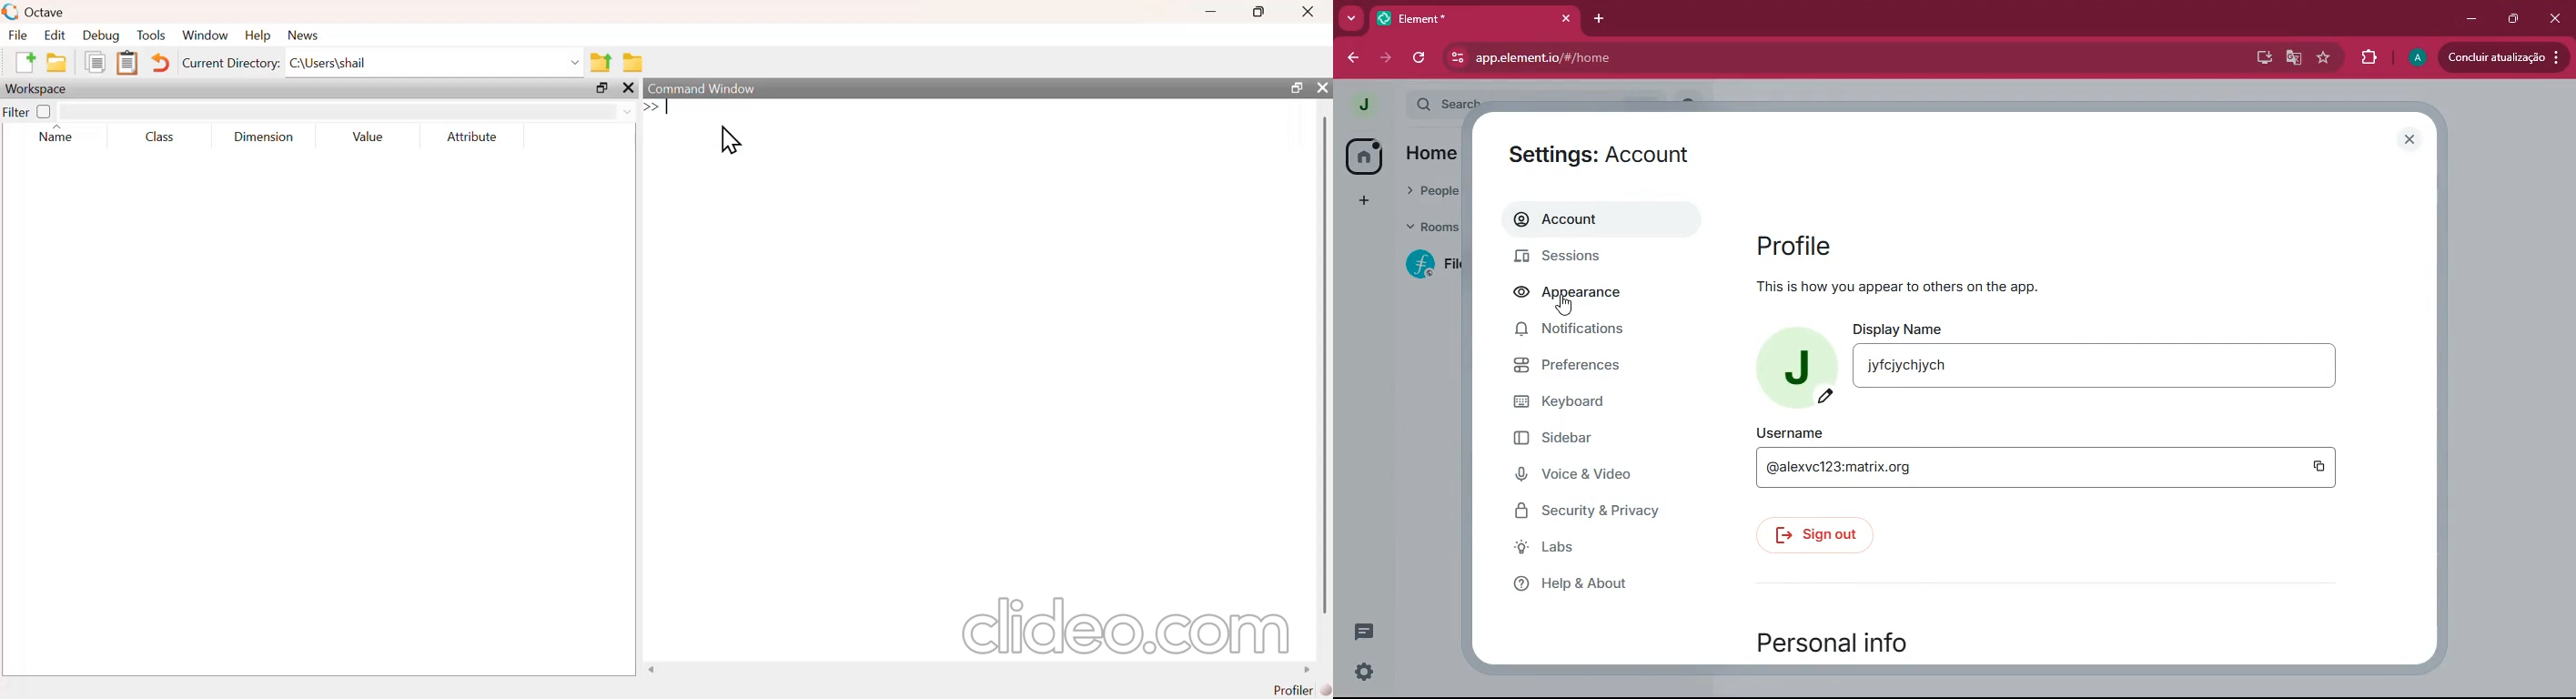 This screenshot has height=700, width=2576. I want to click on conversations, so click(1357, 630).